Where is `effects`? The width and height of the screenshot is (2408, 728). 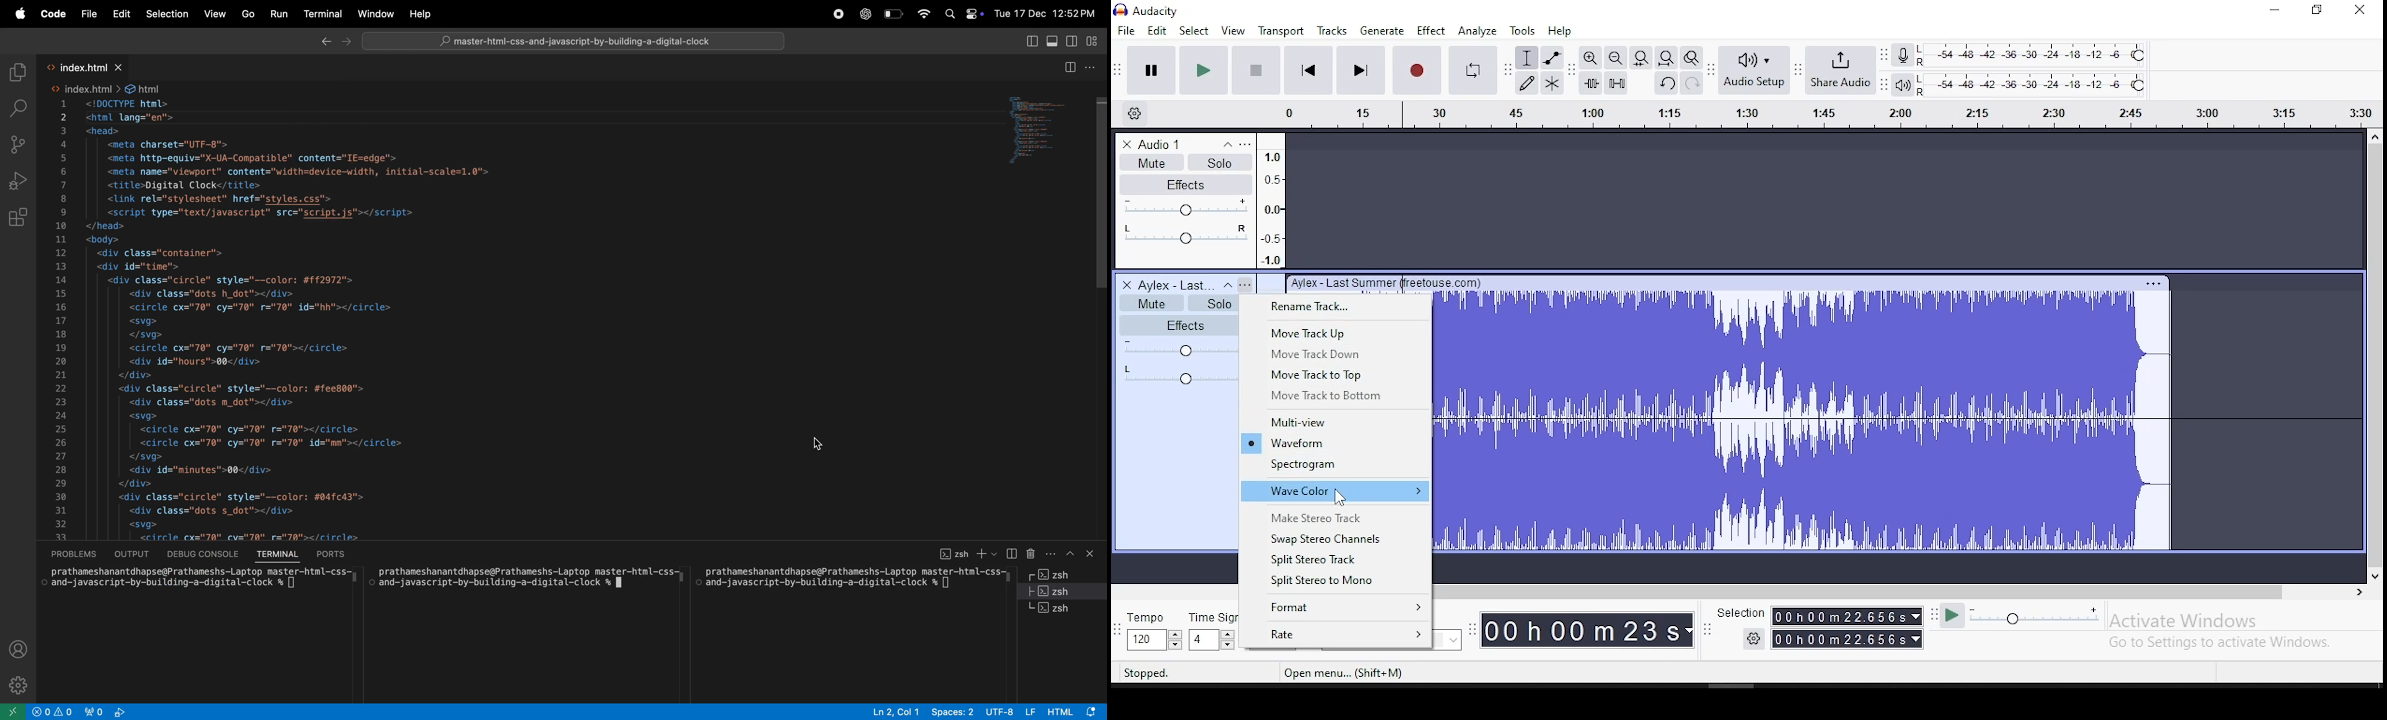
effects is located at coordinates (1187, 184).